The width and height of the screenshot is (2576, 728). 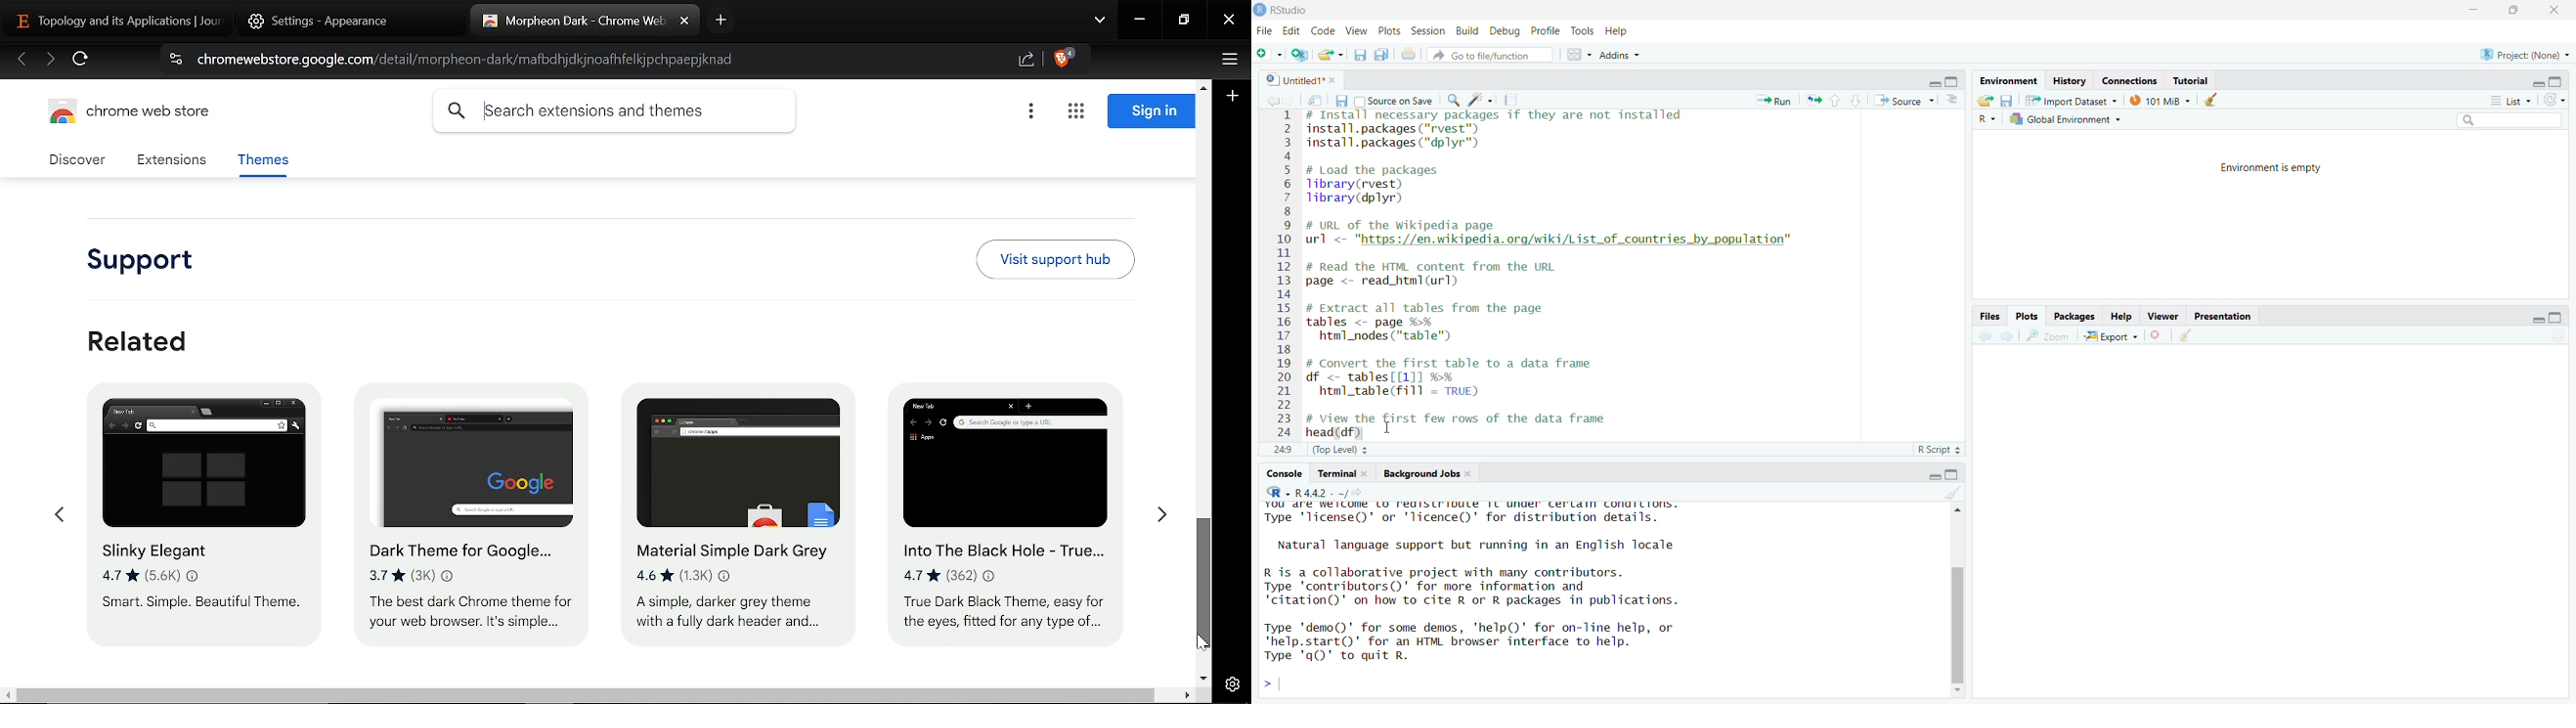 I want to click on refresh, so click(x=2557, y=335).